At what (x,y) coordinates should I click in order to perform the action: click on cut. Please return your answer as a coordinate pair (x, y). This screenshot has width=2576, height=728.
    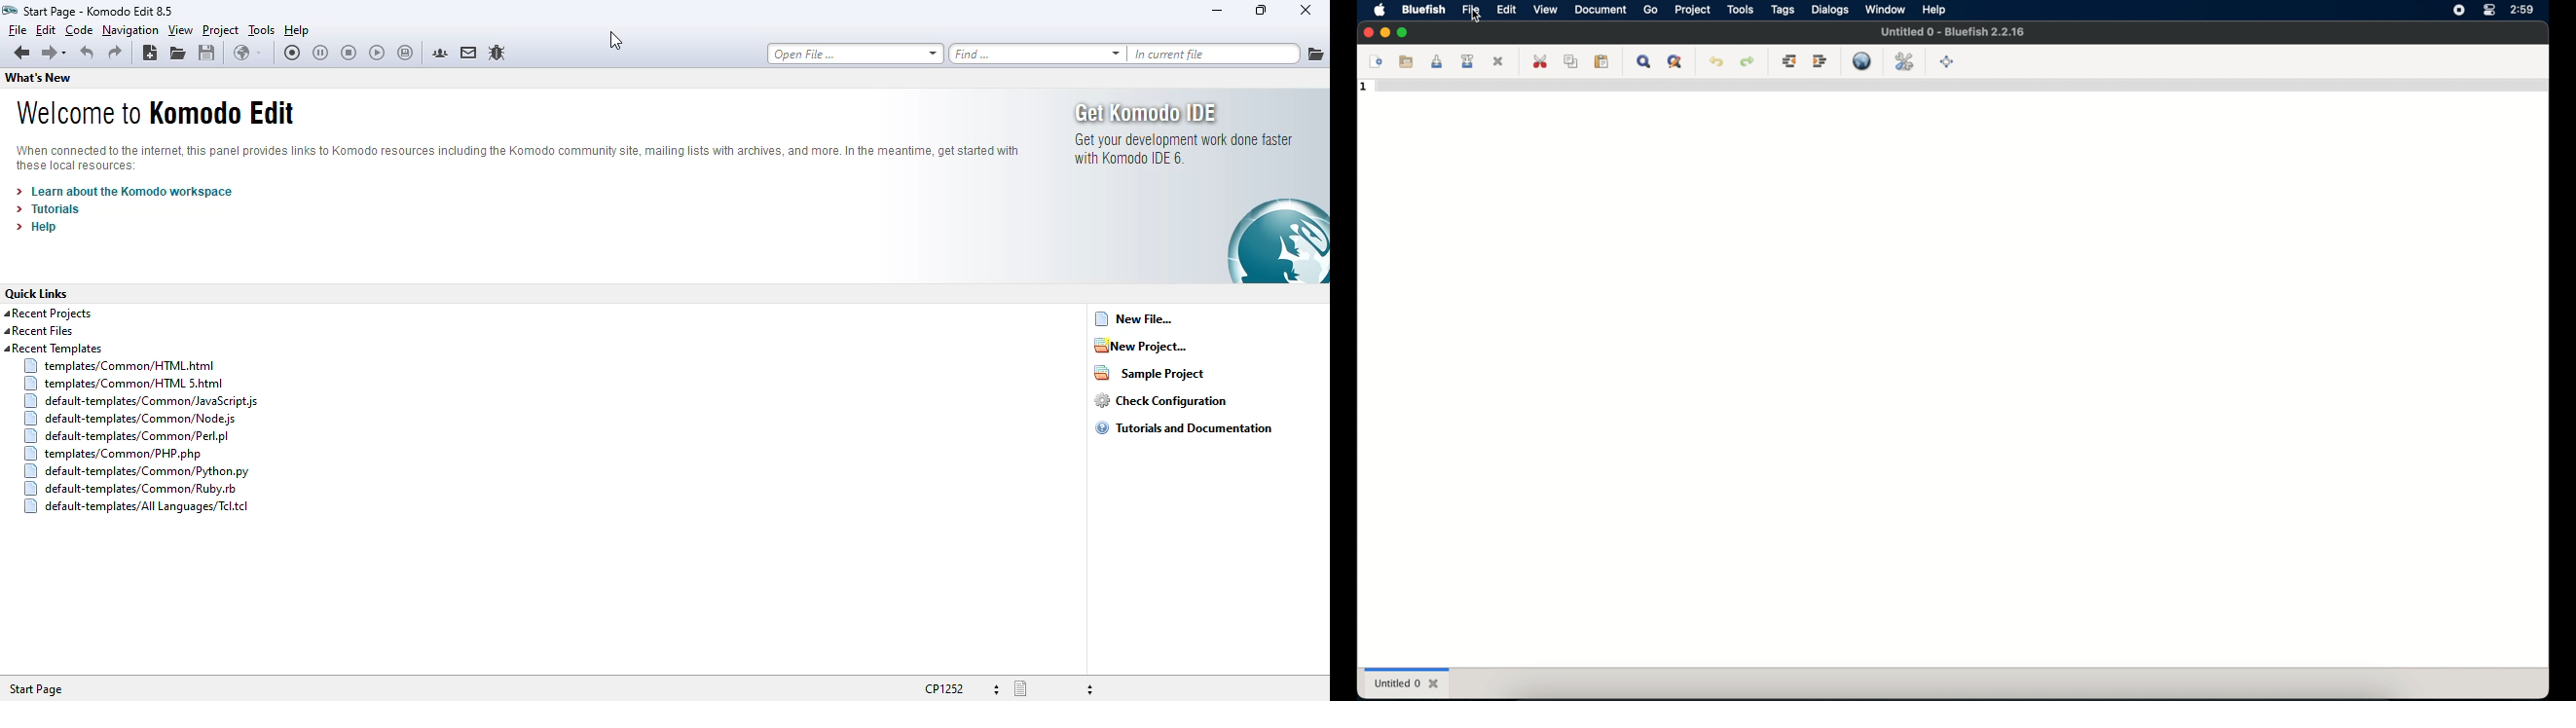
    Looking at the image, I should click on (1541, 61).